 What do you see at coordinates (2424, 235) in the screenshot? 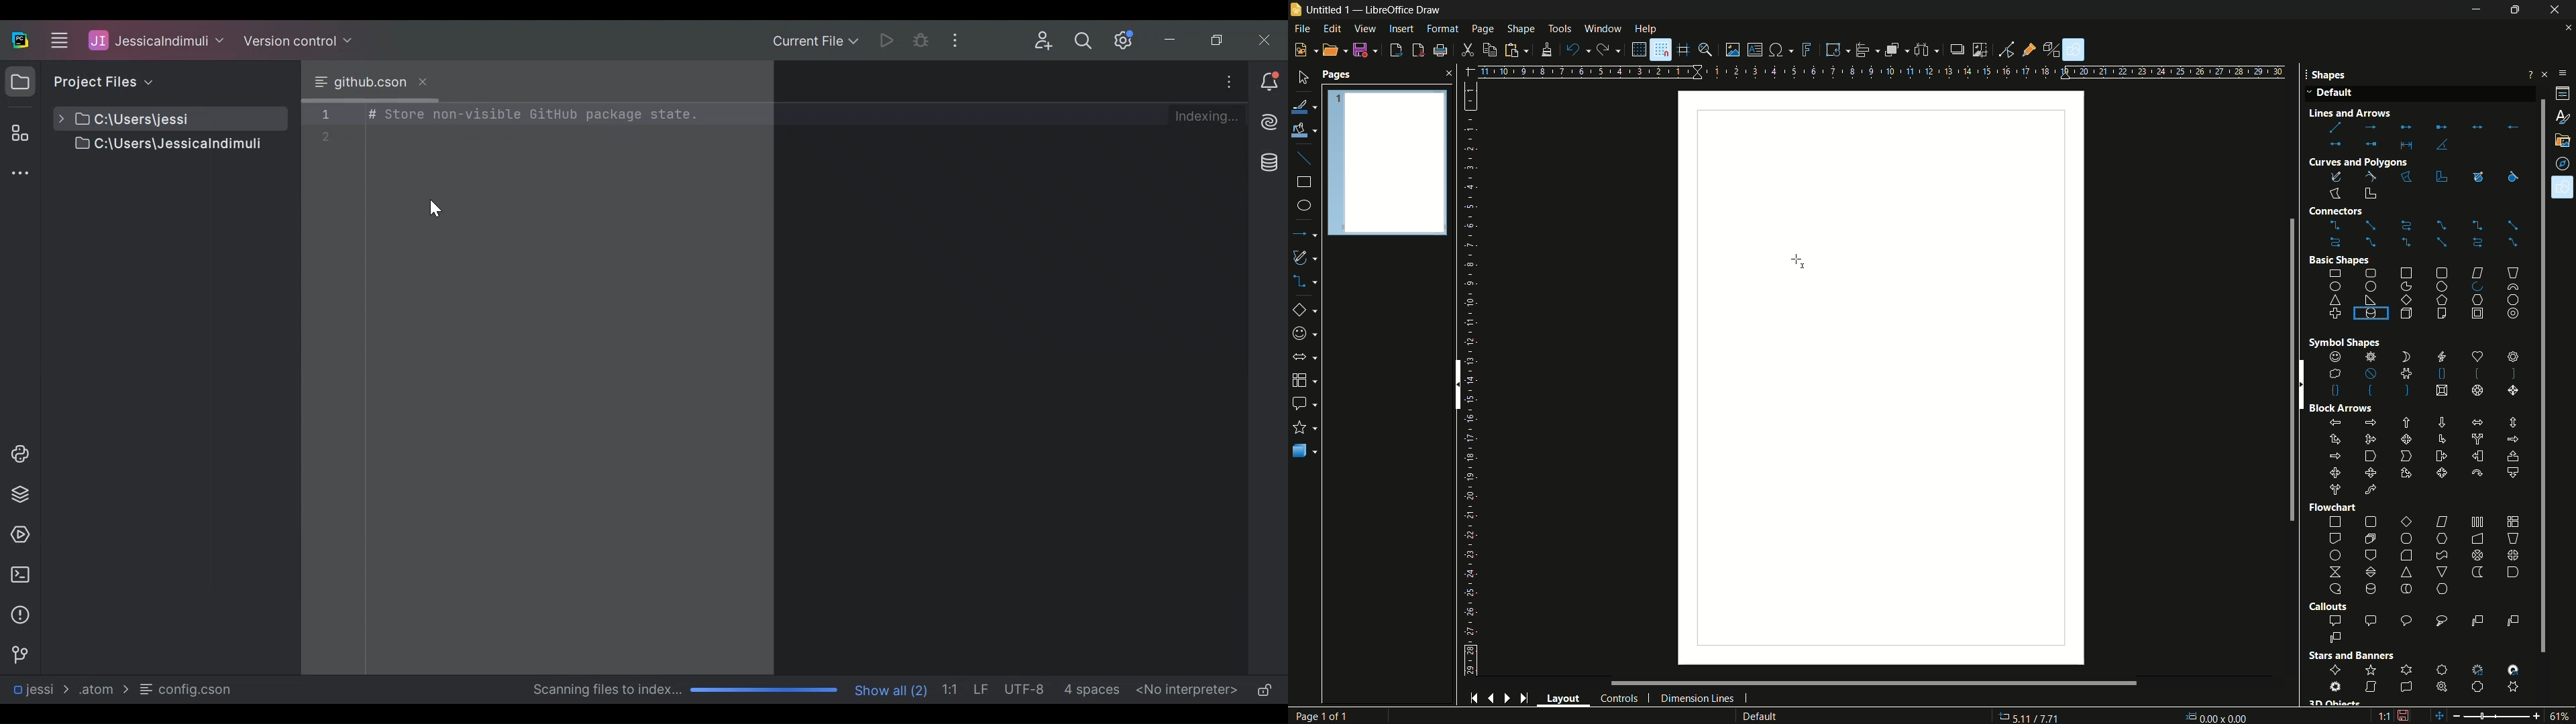
I see `connectors` at bounding box center [2424, 235].